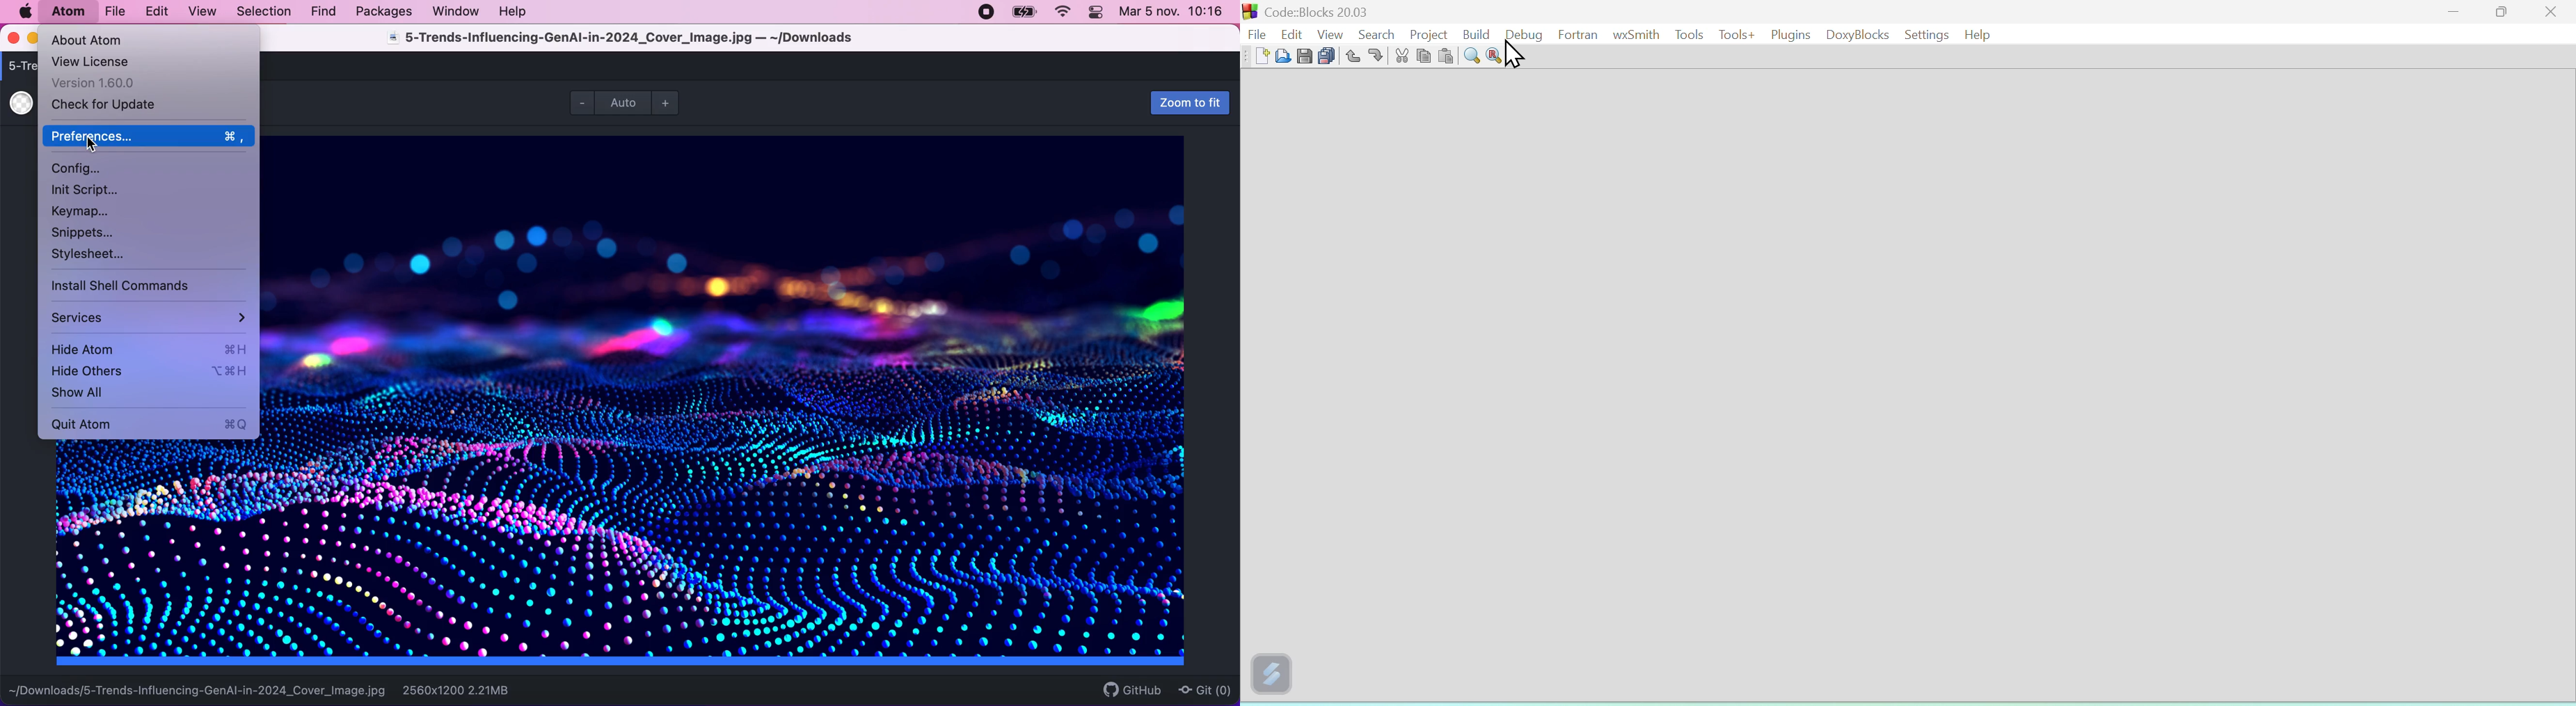 Image resolution: width=2576 pixels, height=728 pixels. I want to click on close, so click(2552, 11).